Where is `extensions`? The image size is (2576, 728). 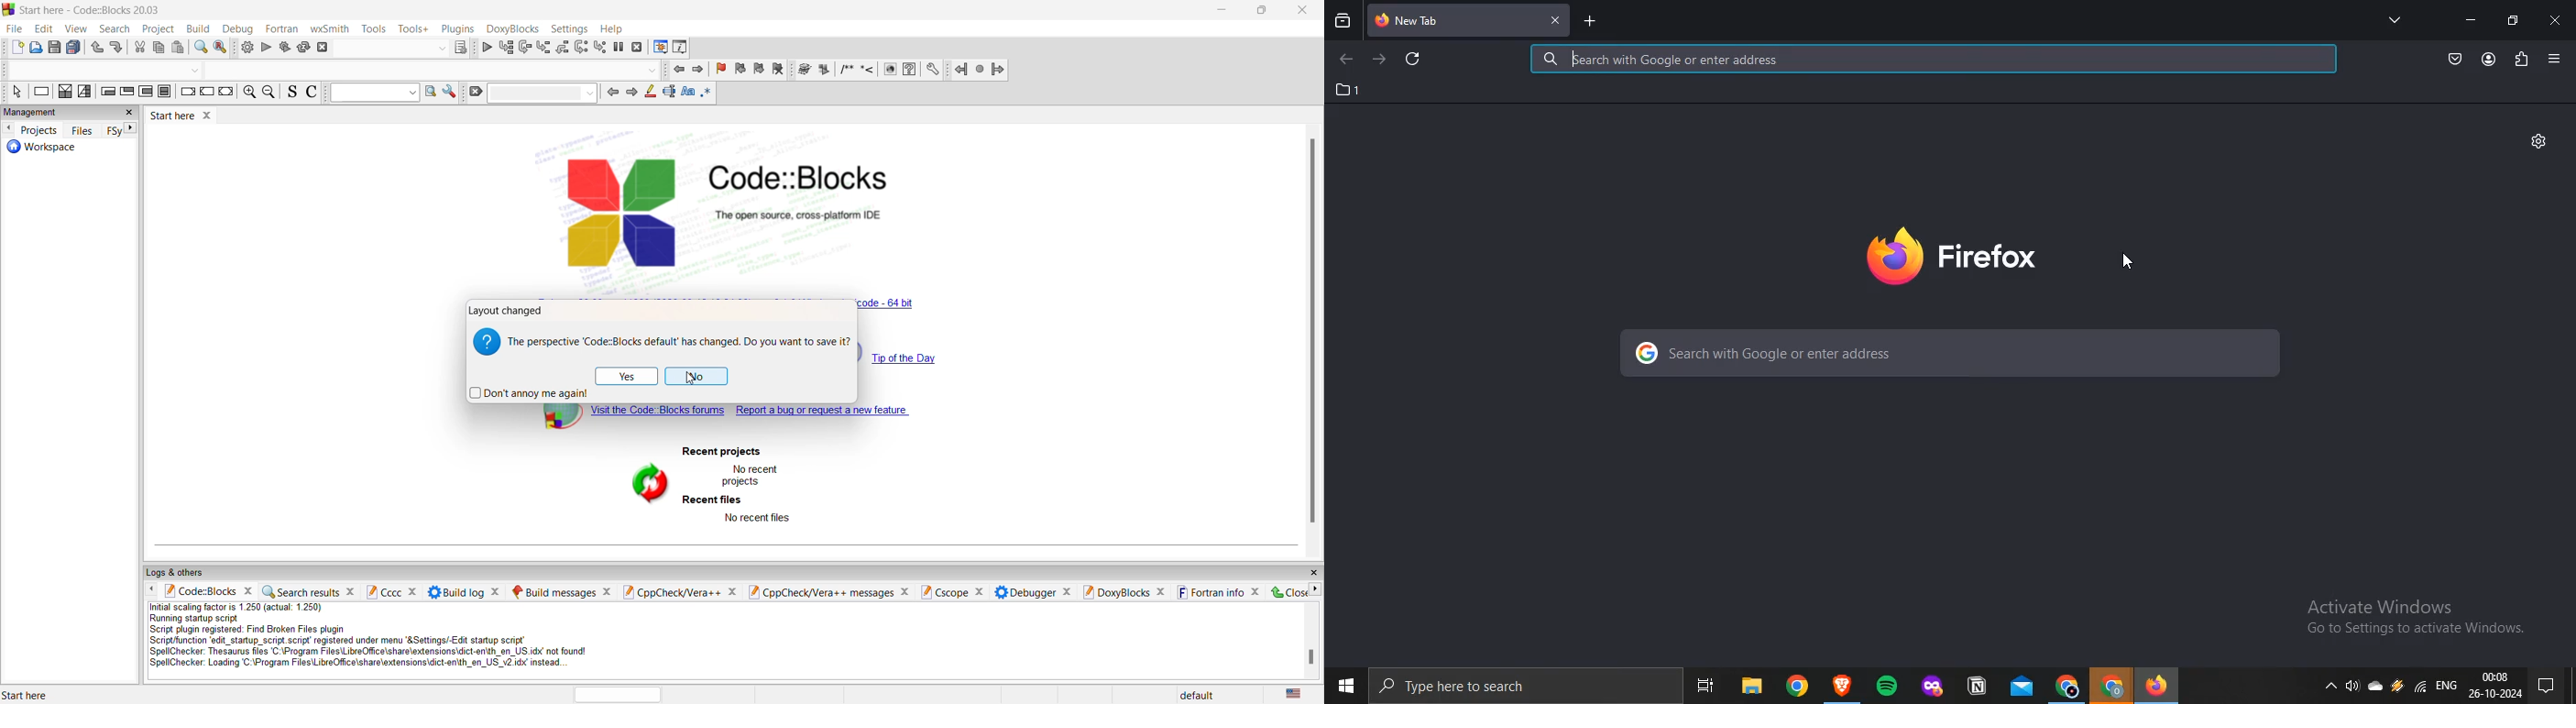
extensions is located at coordinates (2522, 60).